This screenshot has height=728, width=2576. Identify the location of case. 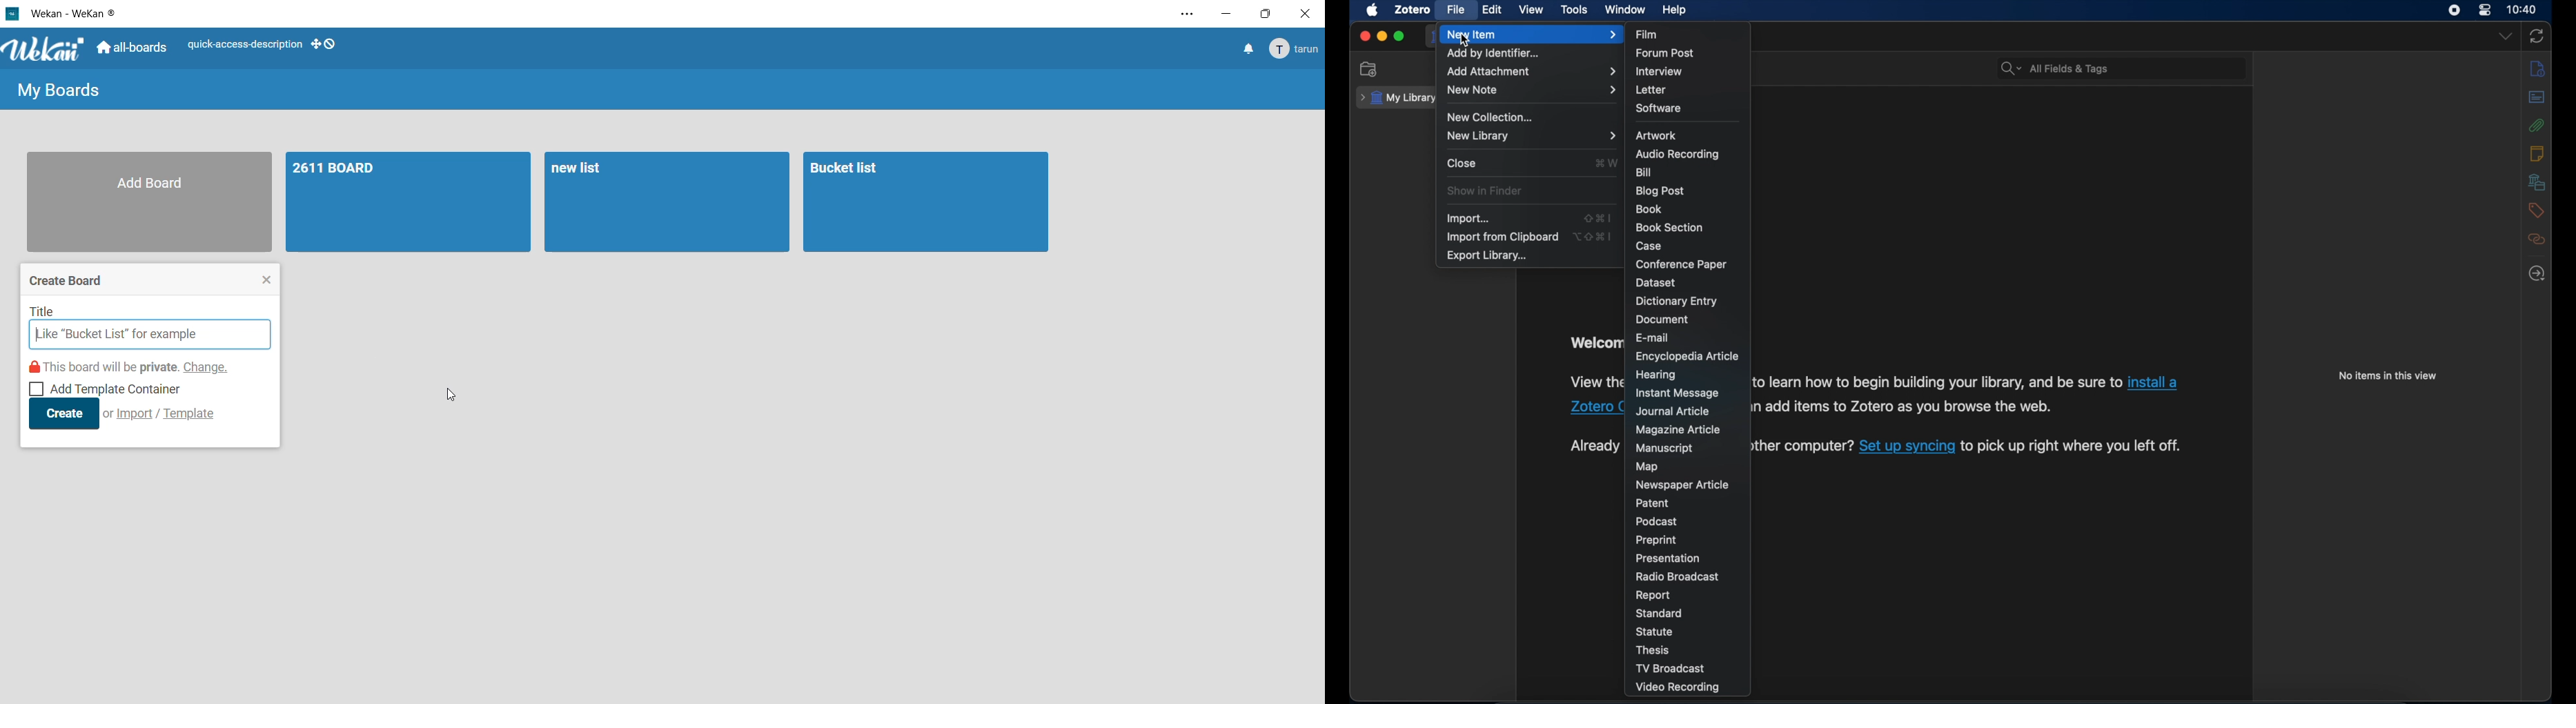
(1650, 247).